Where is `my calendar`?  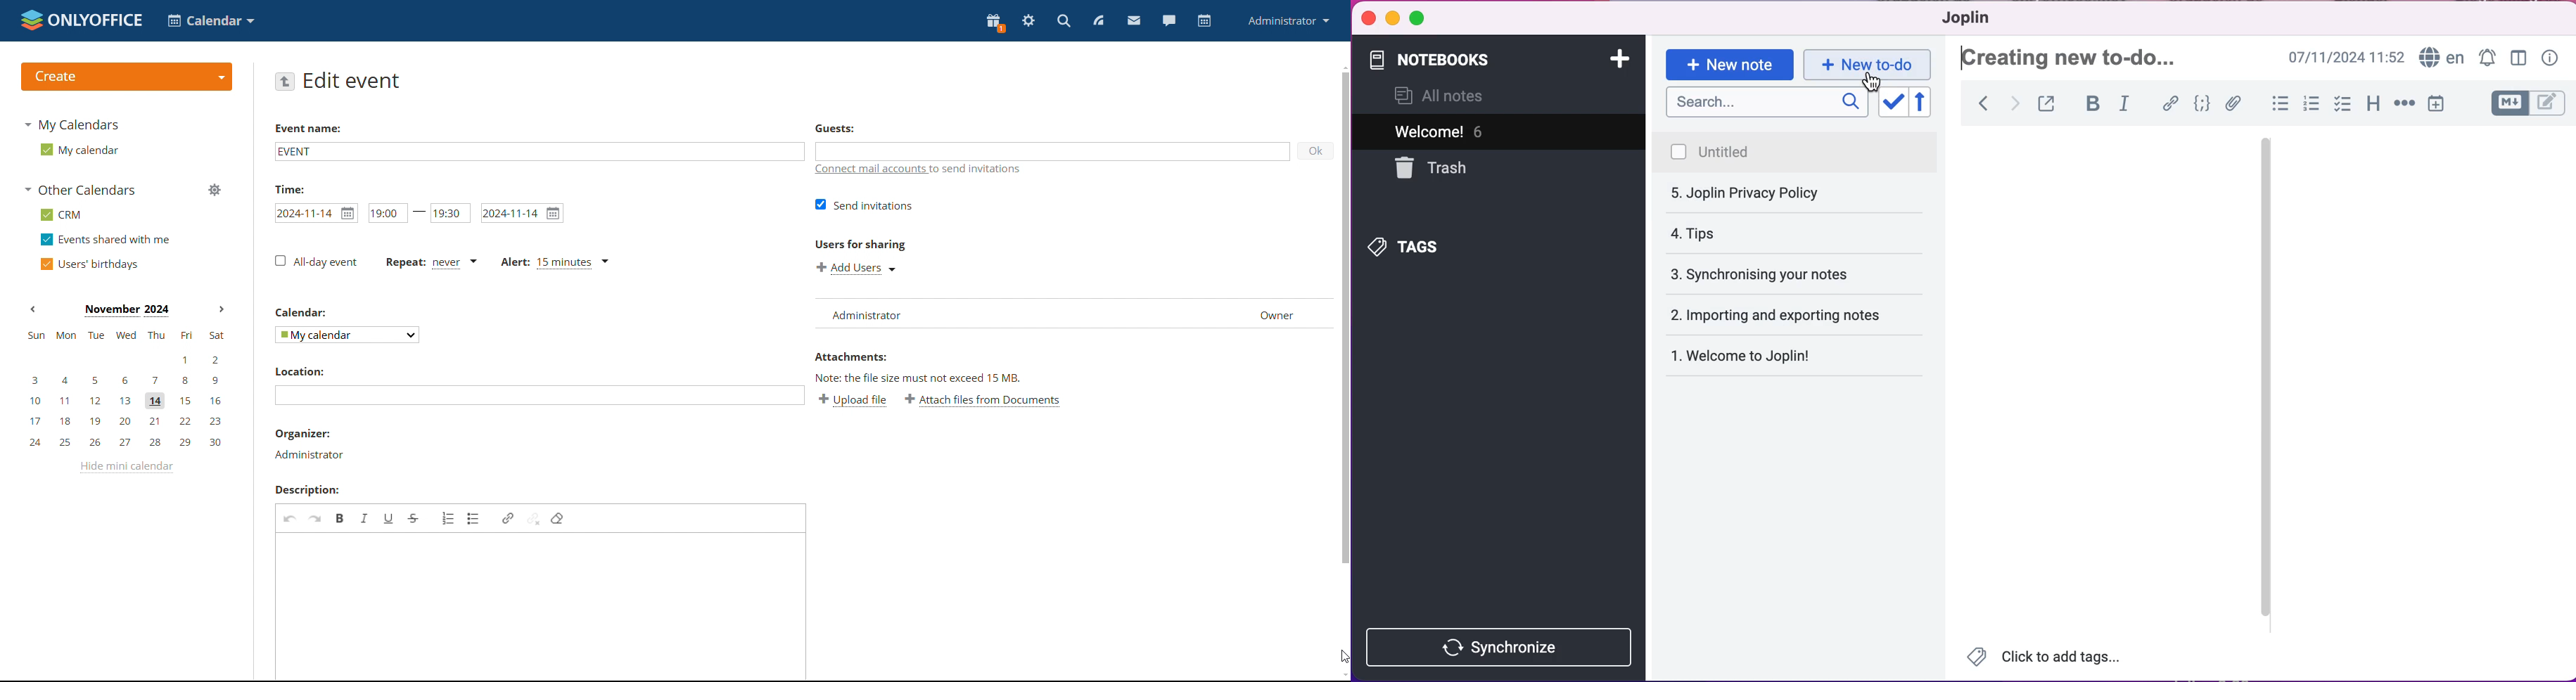 my calendar is located at coordinates (78, 150).